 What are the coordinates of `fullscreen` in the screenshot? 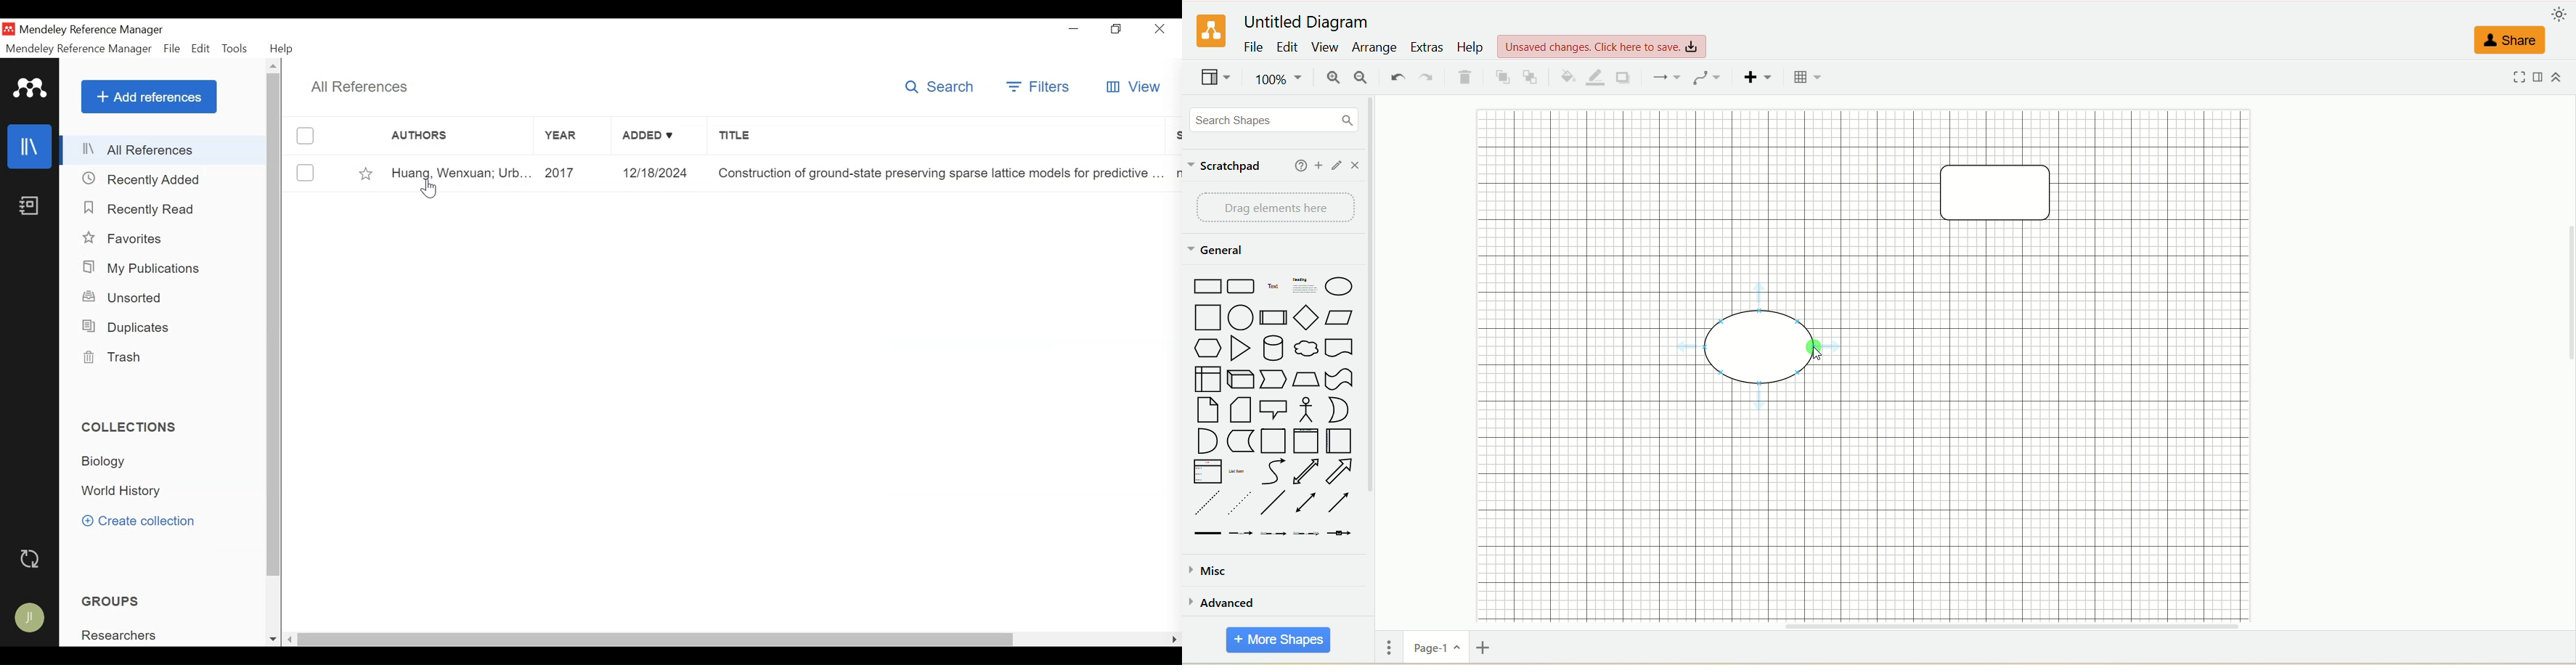 It's located at (2517, 78).